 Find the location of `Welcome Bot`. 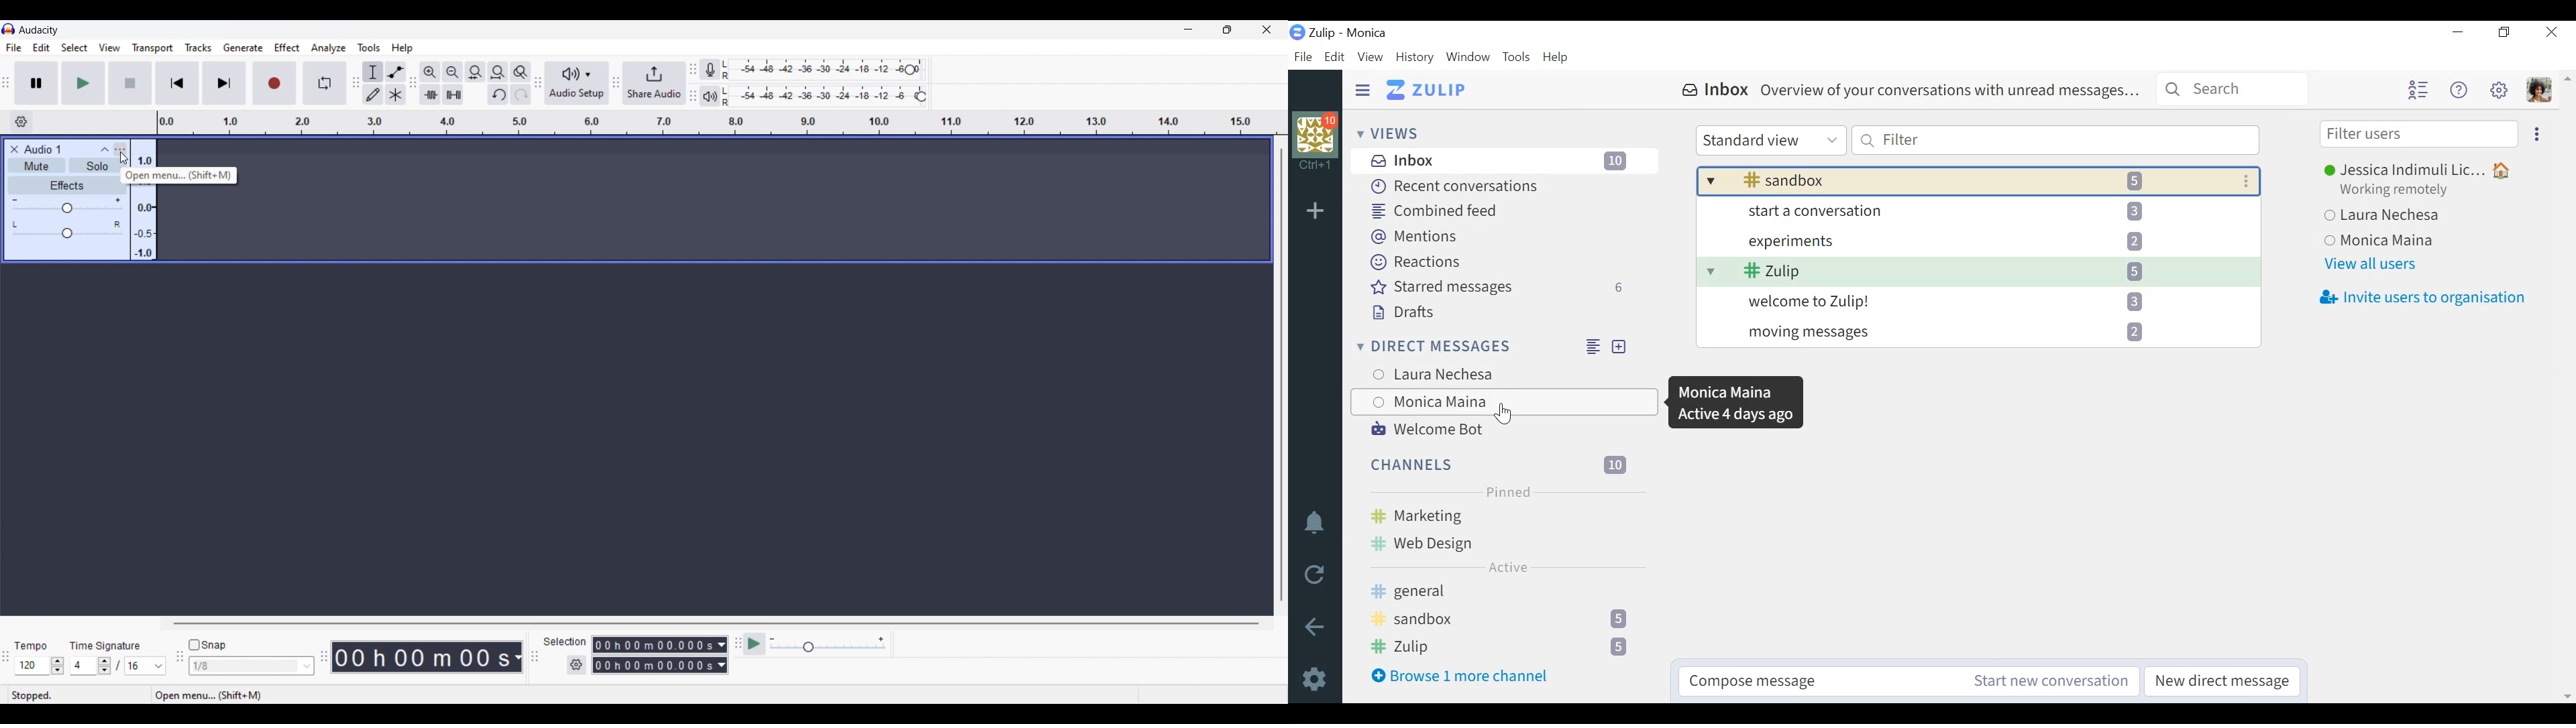

Welcome Bot is located at coordinates (1426, 430).